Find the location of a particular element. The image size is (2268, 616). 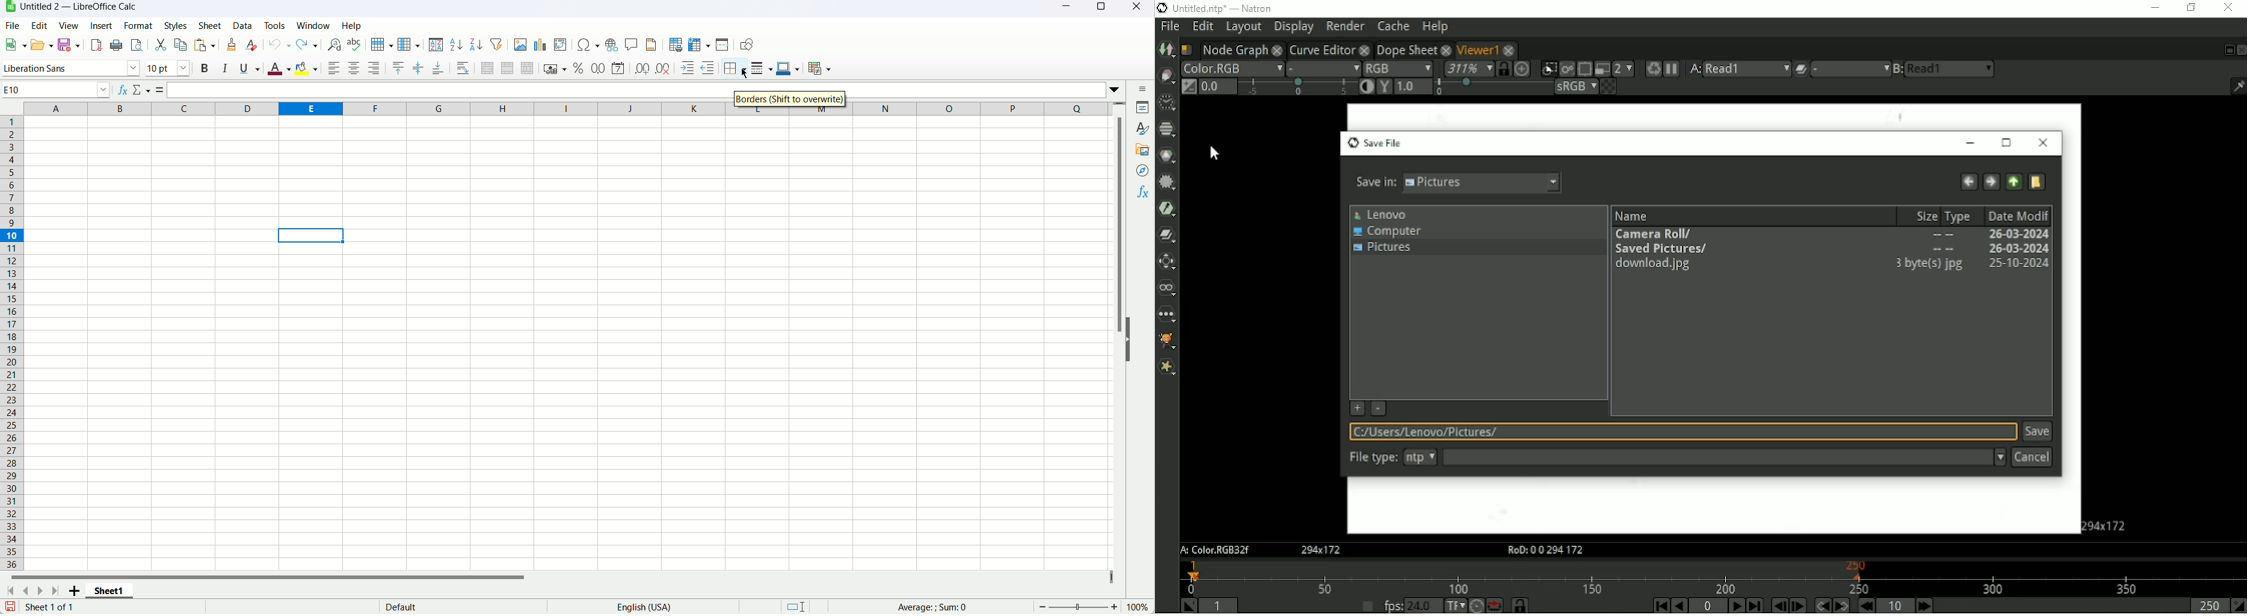

Insert is located at coordinates (102, 25).